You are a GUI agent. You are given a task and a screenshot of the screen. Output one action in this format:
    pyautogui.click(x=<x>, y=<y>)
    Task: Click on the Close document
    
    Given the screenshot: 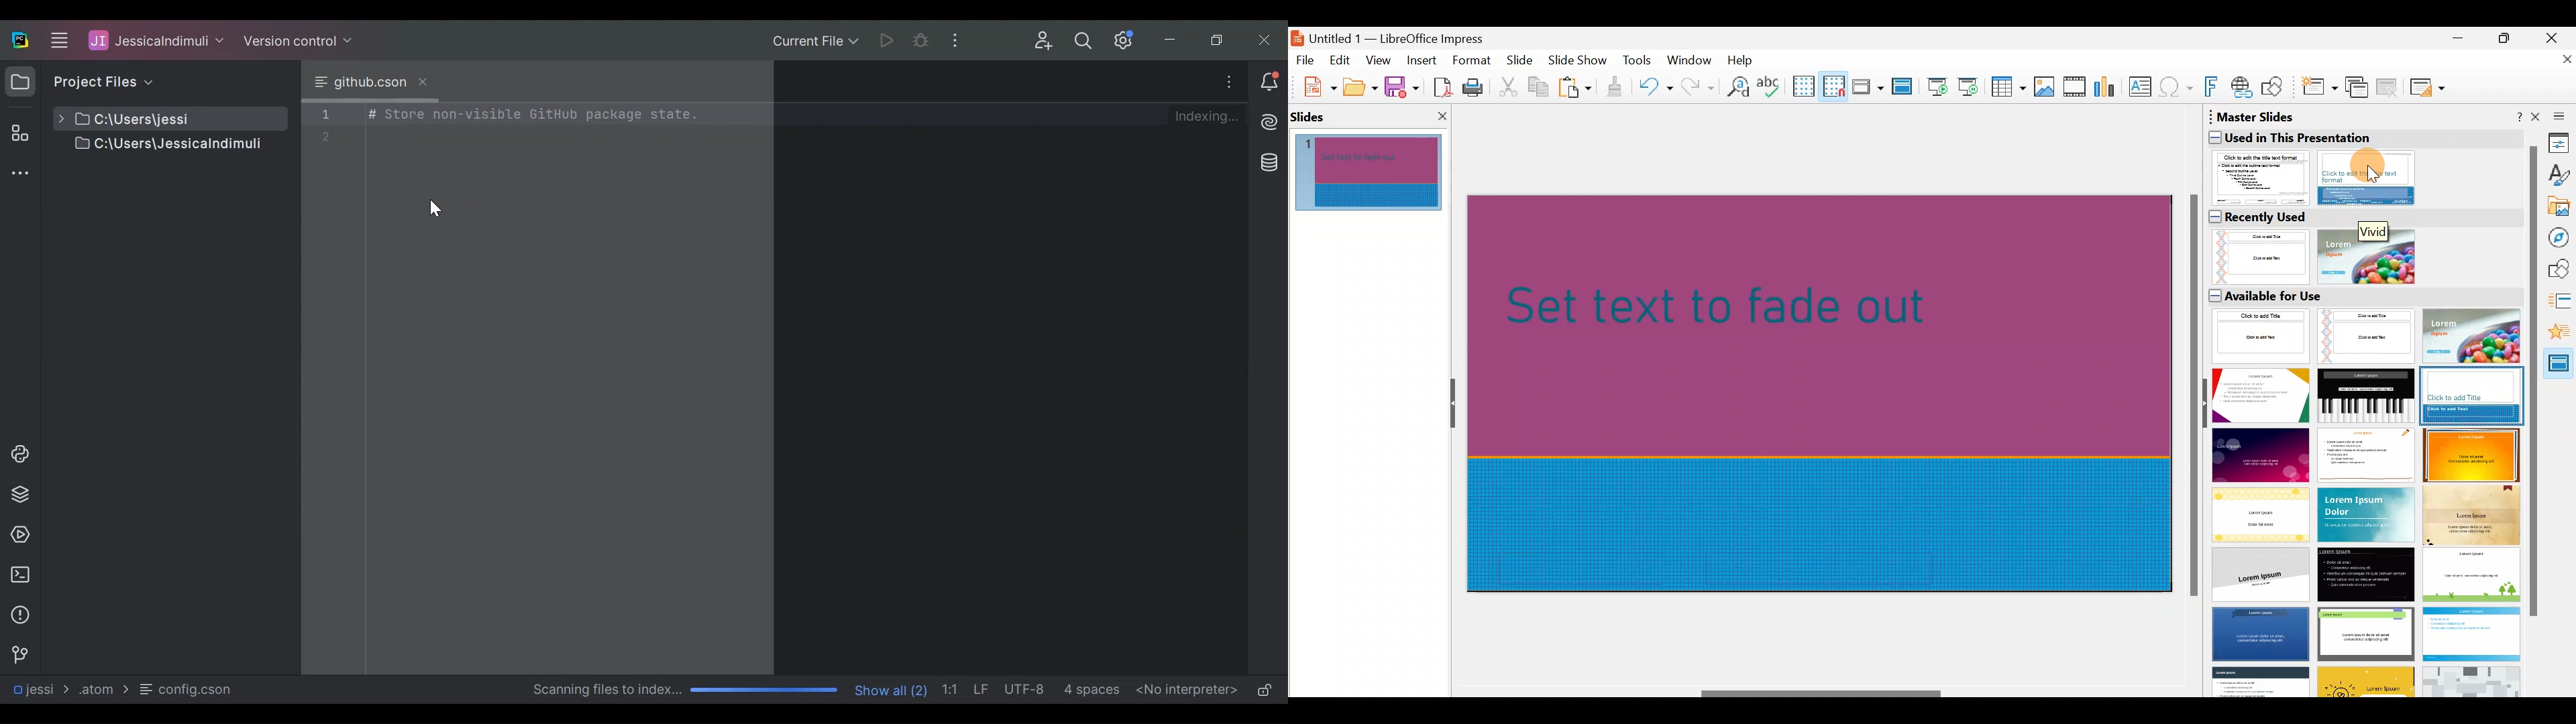 What is the action you would take?
    pyautogui.click(x=2559, y=65)
    